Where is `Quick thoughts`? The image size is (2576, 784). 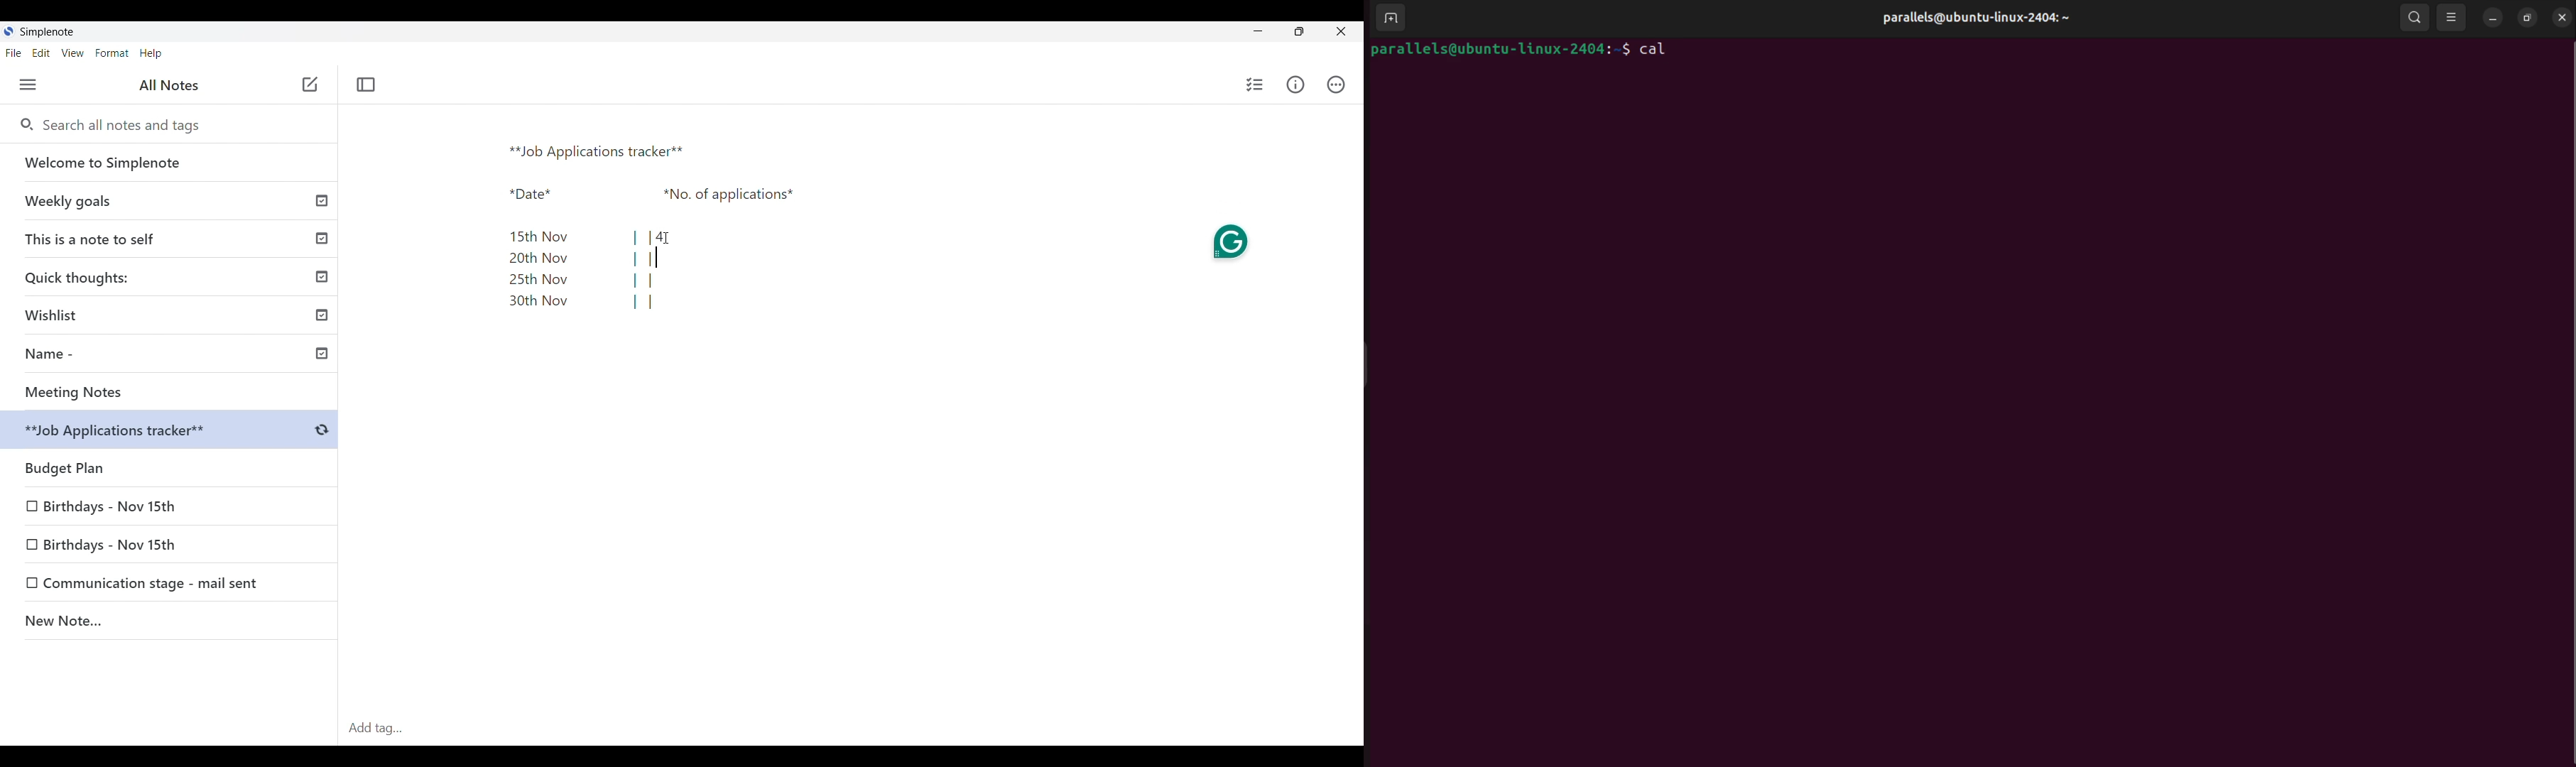 Quick thoughts is located at coordinates (171, 276).